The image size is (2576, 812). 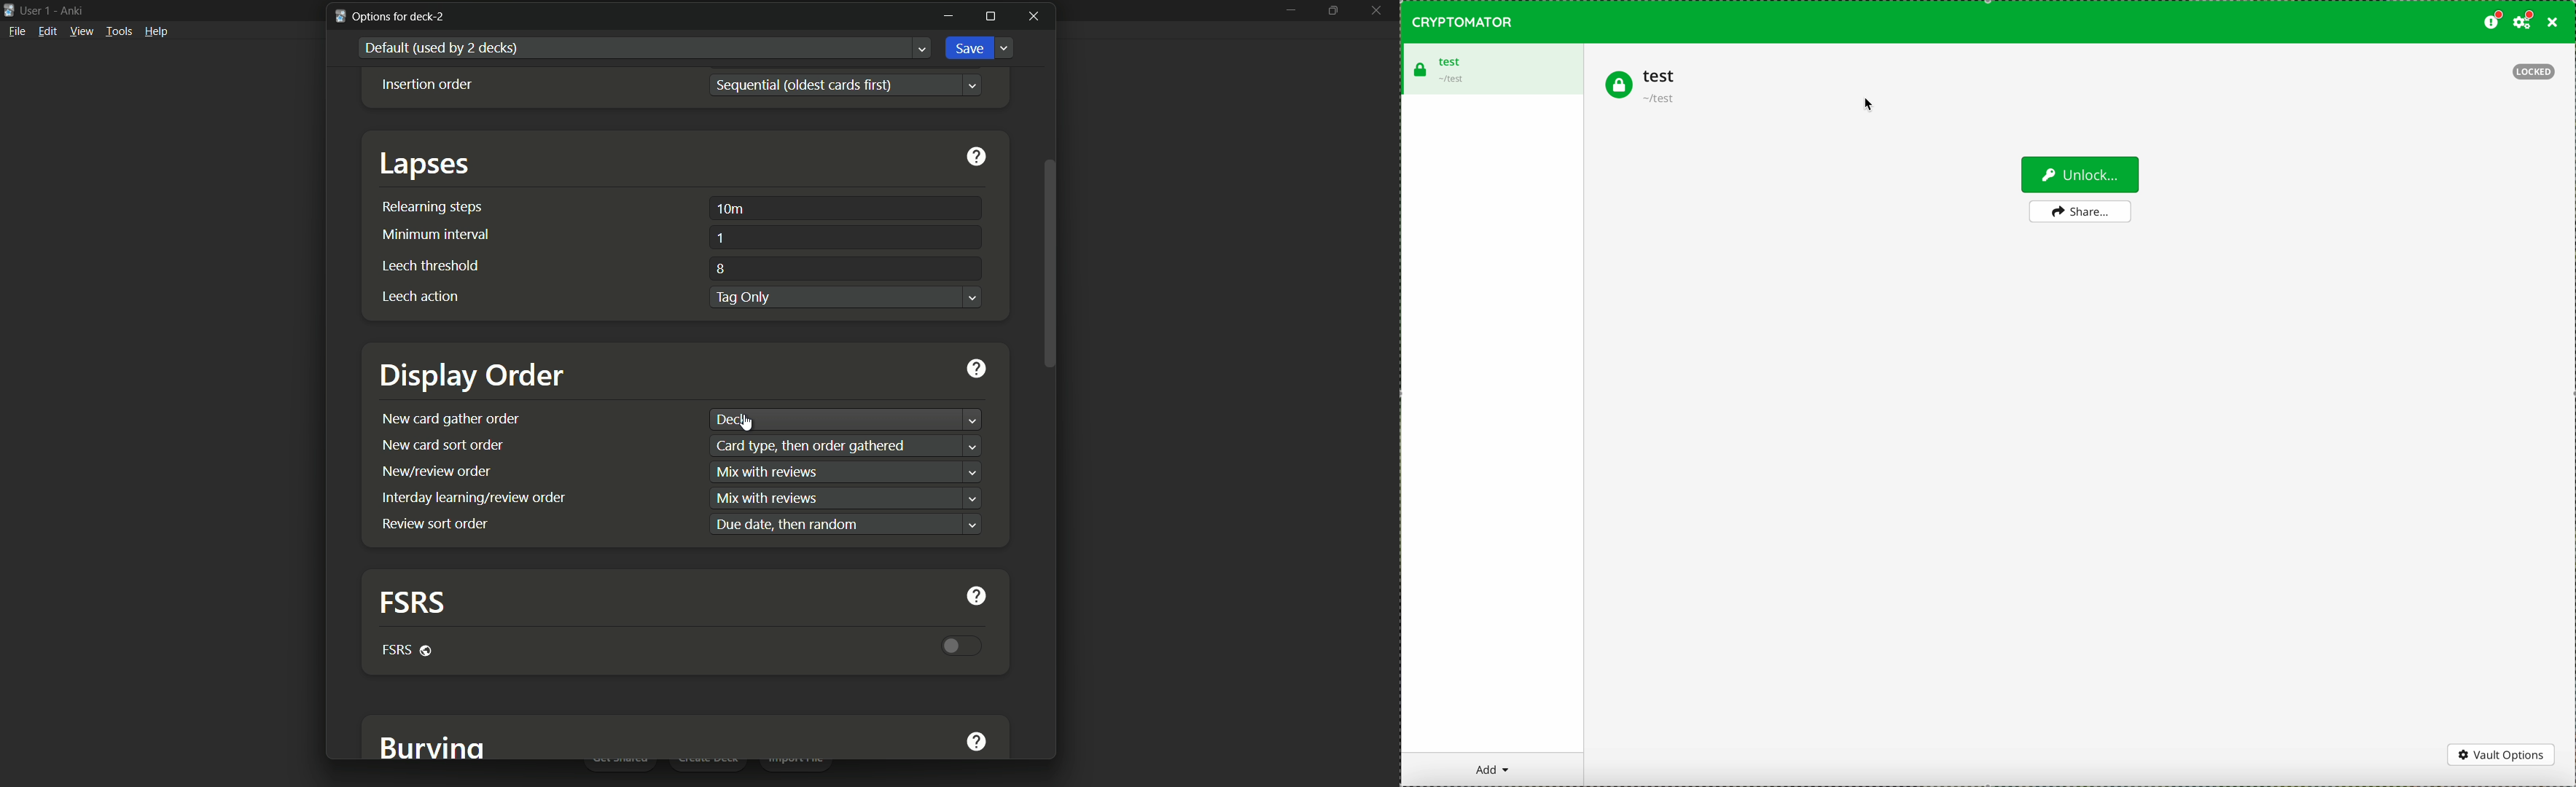 I want to click on close program, so click(x=2555, y=23).